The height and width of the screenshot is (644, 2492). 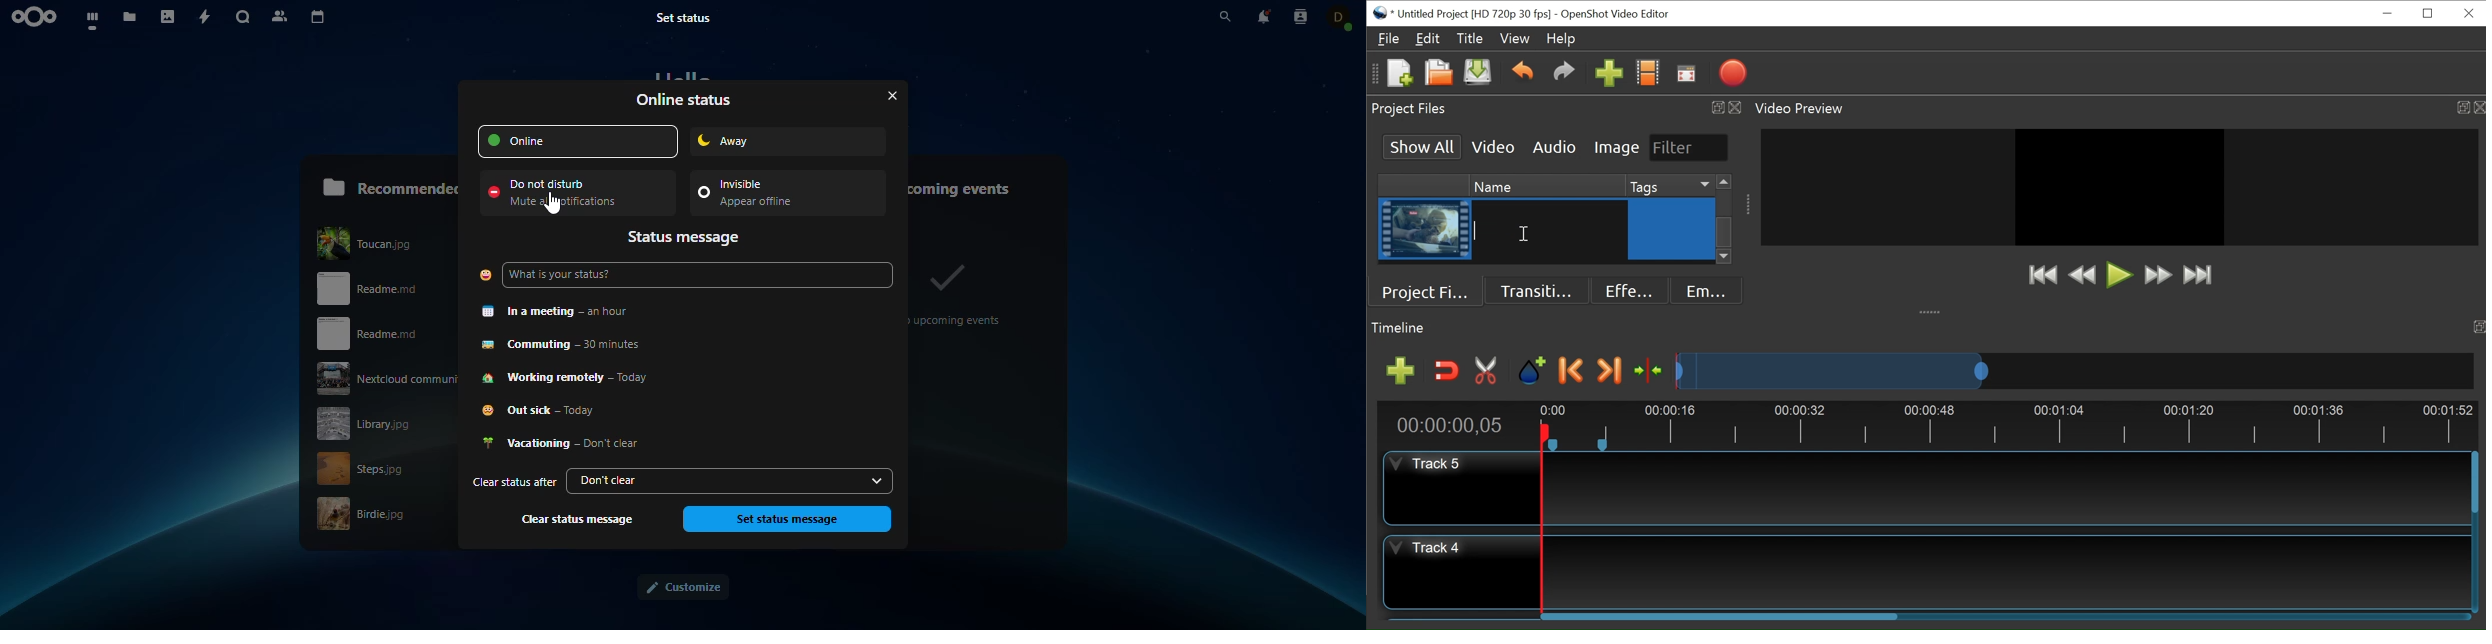 What do you see at coordinates (1609, 371) in the screenshot?
I see `Next Marker` at bounding box center [1609, 371].